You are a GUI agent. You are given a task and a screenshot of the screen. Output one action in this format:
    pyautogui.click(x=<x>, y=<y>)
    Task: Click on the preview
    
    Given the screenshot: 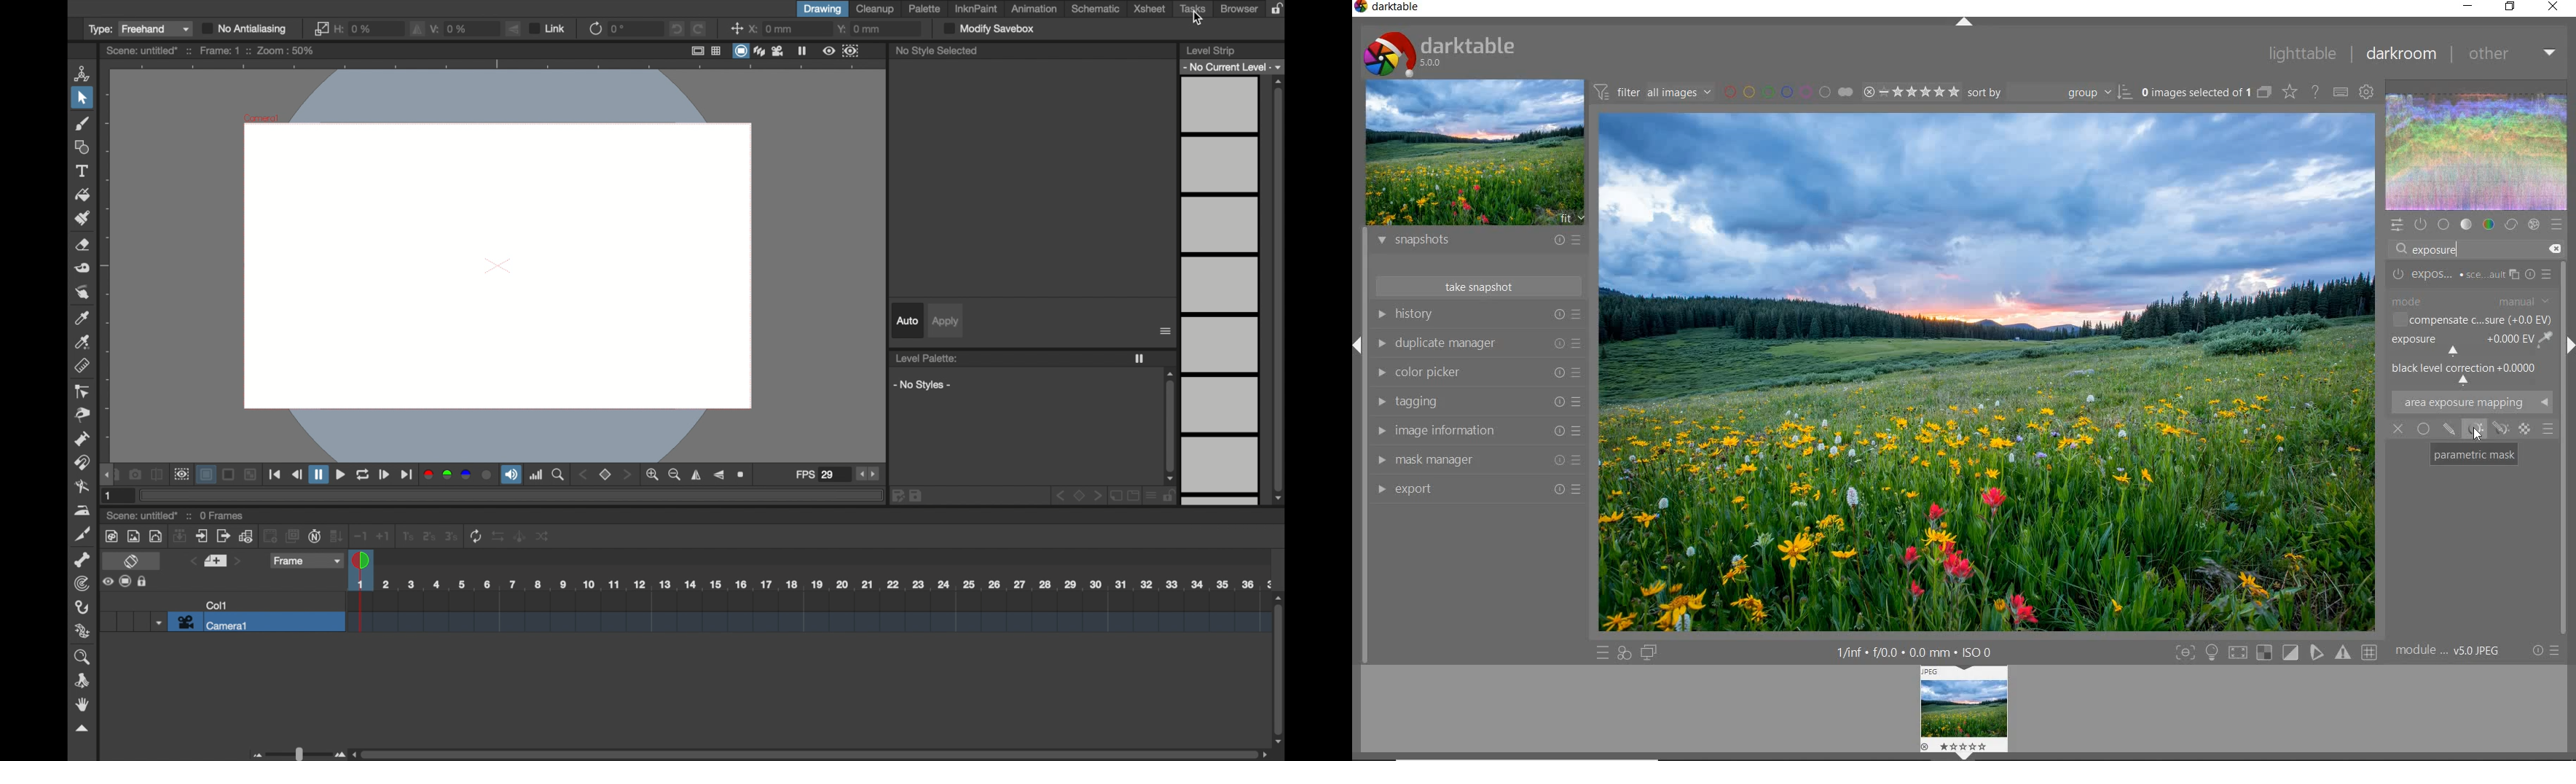 What is the action you would take?
    pyautogui.click(x=181, y=474)
    